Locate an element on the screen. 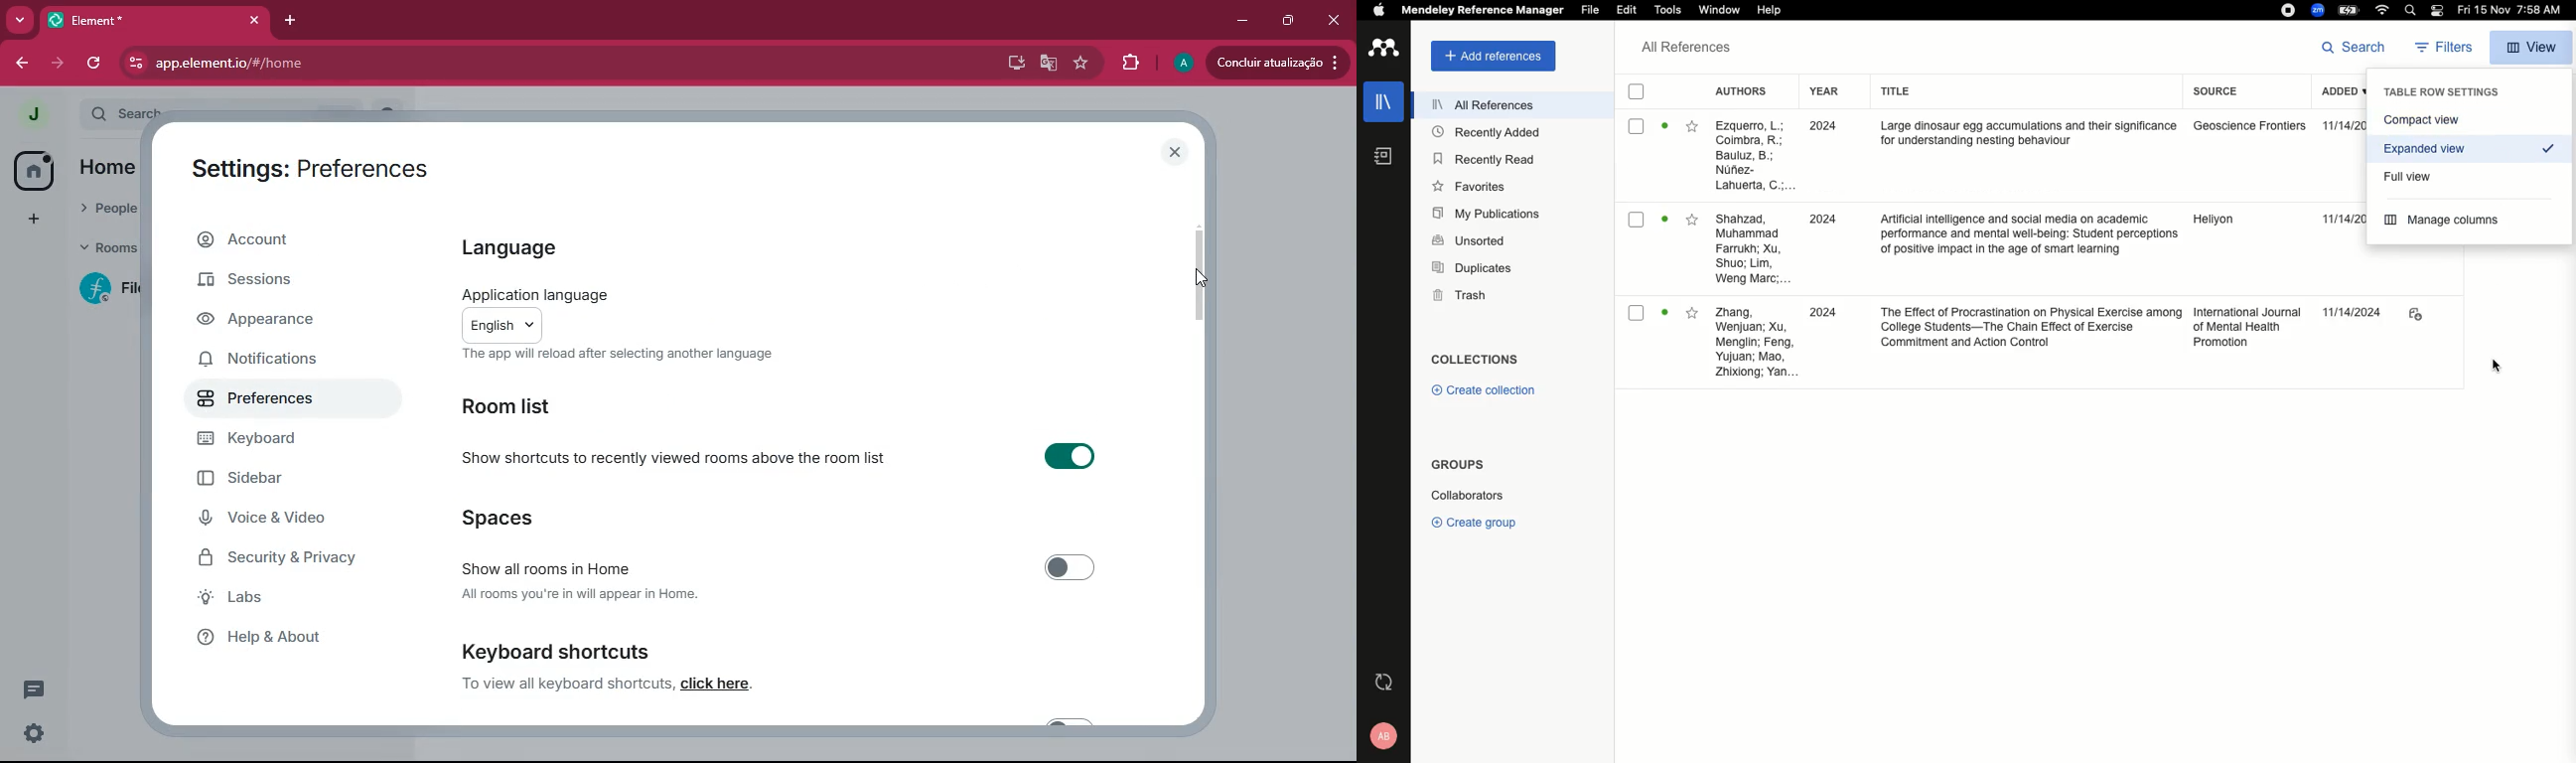  close tab is located at coordinates (254, 21).